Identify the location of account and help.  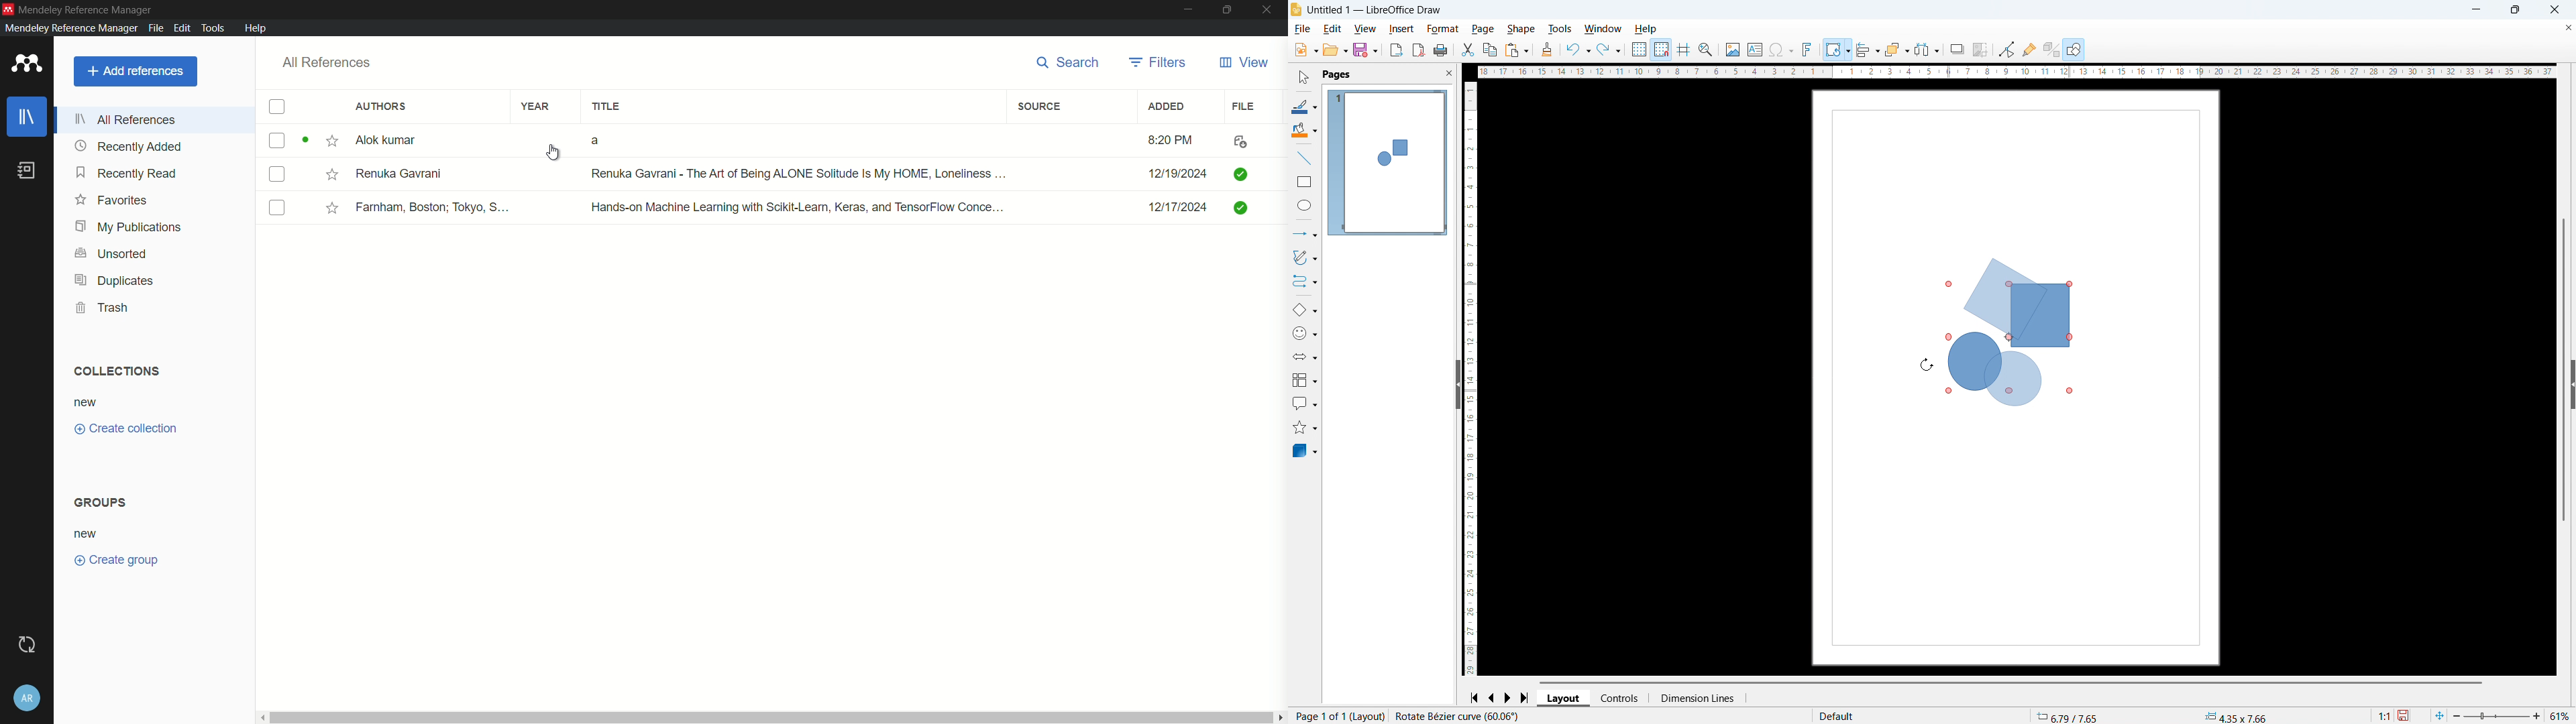
(29, 698).